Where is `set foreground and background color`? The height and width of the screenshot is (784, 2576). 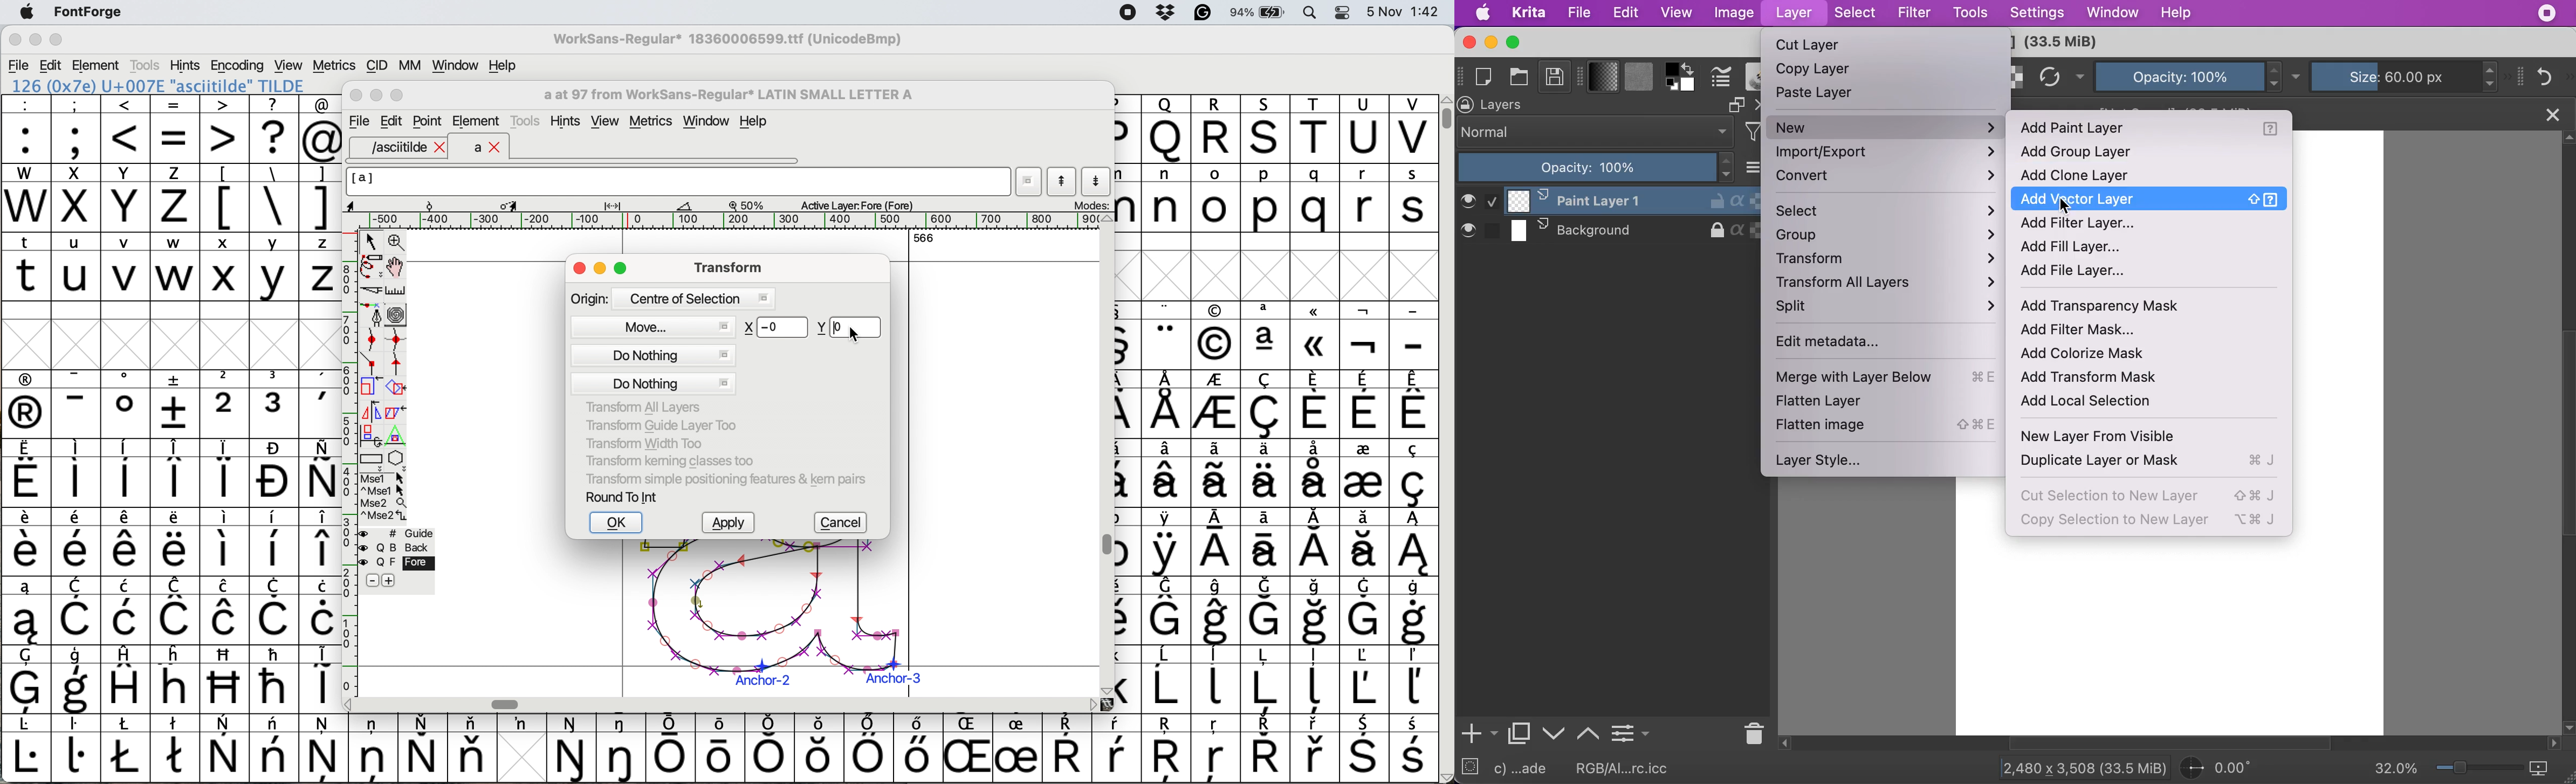
set foreground and background color is located at coordinates (1672, 86).